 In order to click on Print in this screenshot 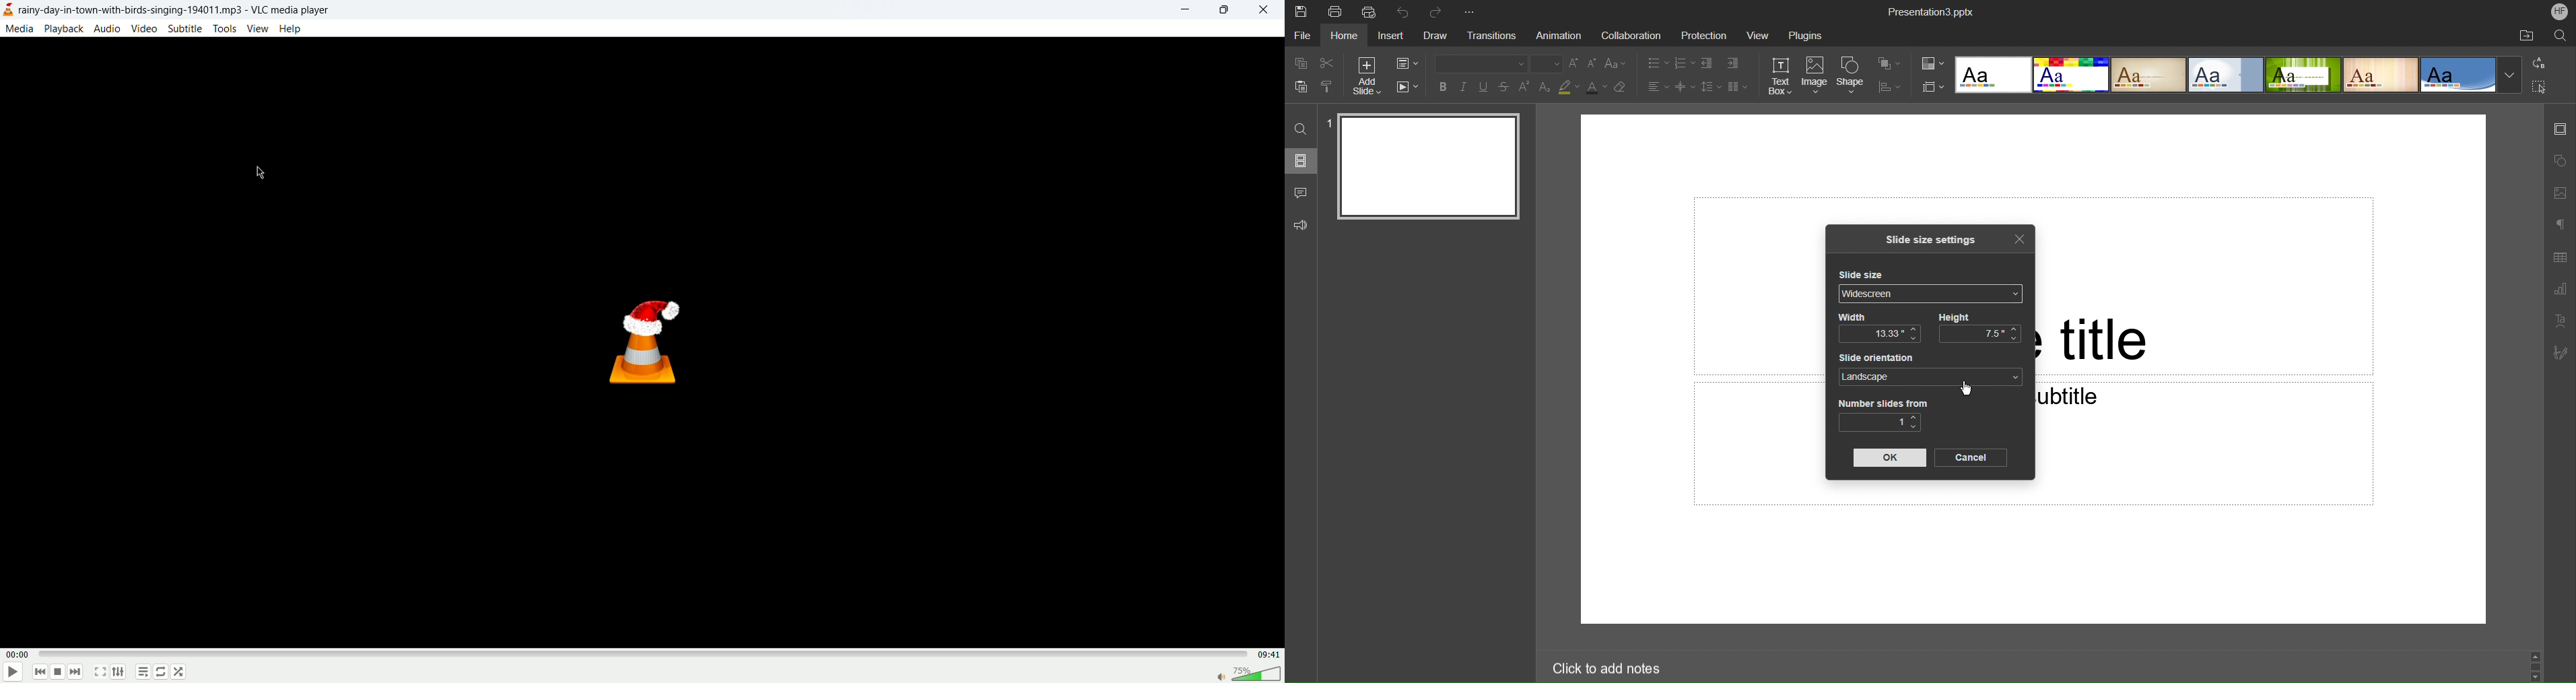, I will do `click(1335, 11)`.